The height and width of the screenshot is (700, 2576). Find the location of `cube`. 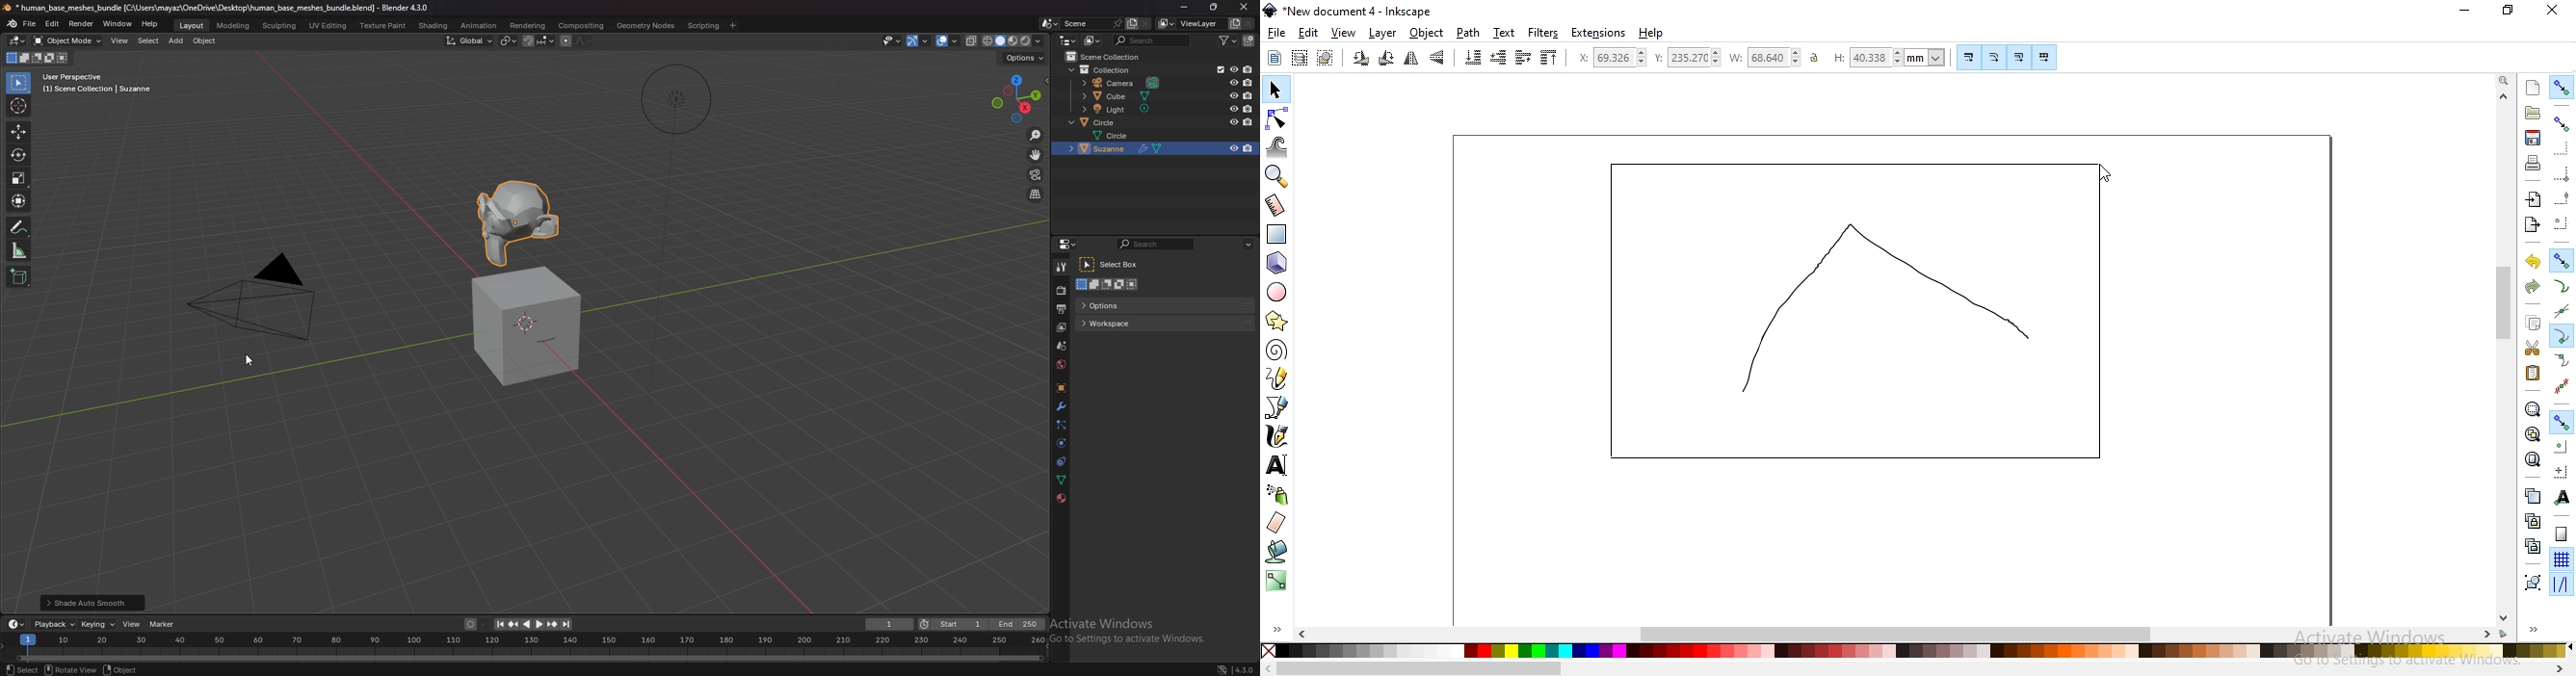

cube is located at coordinates (529, 326).